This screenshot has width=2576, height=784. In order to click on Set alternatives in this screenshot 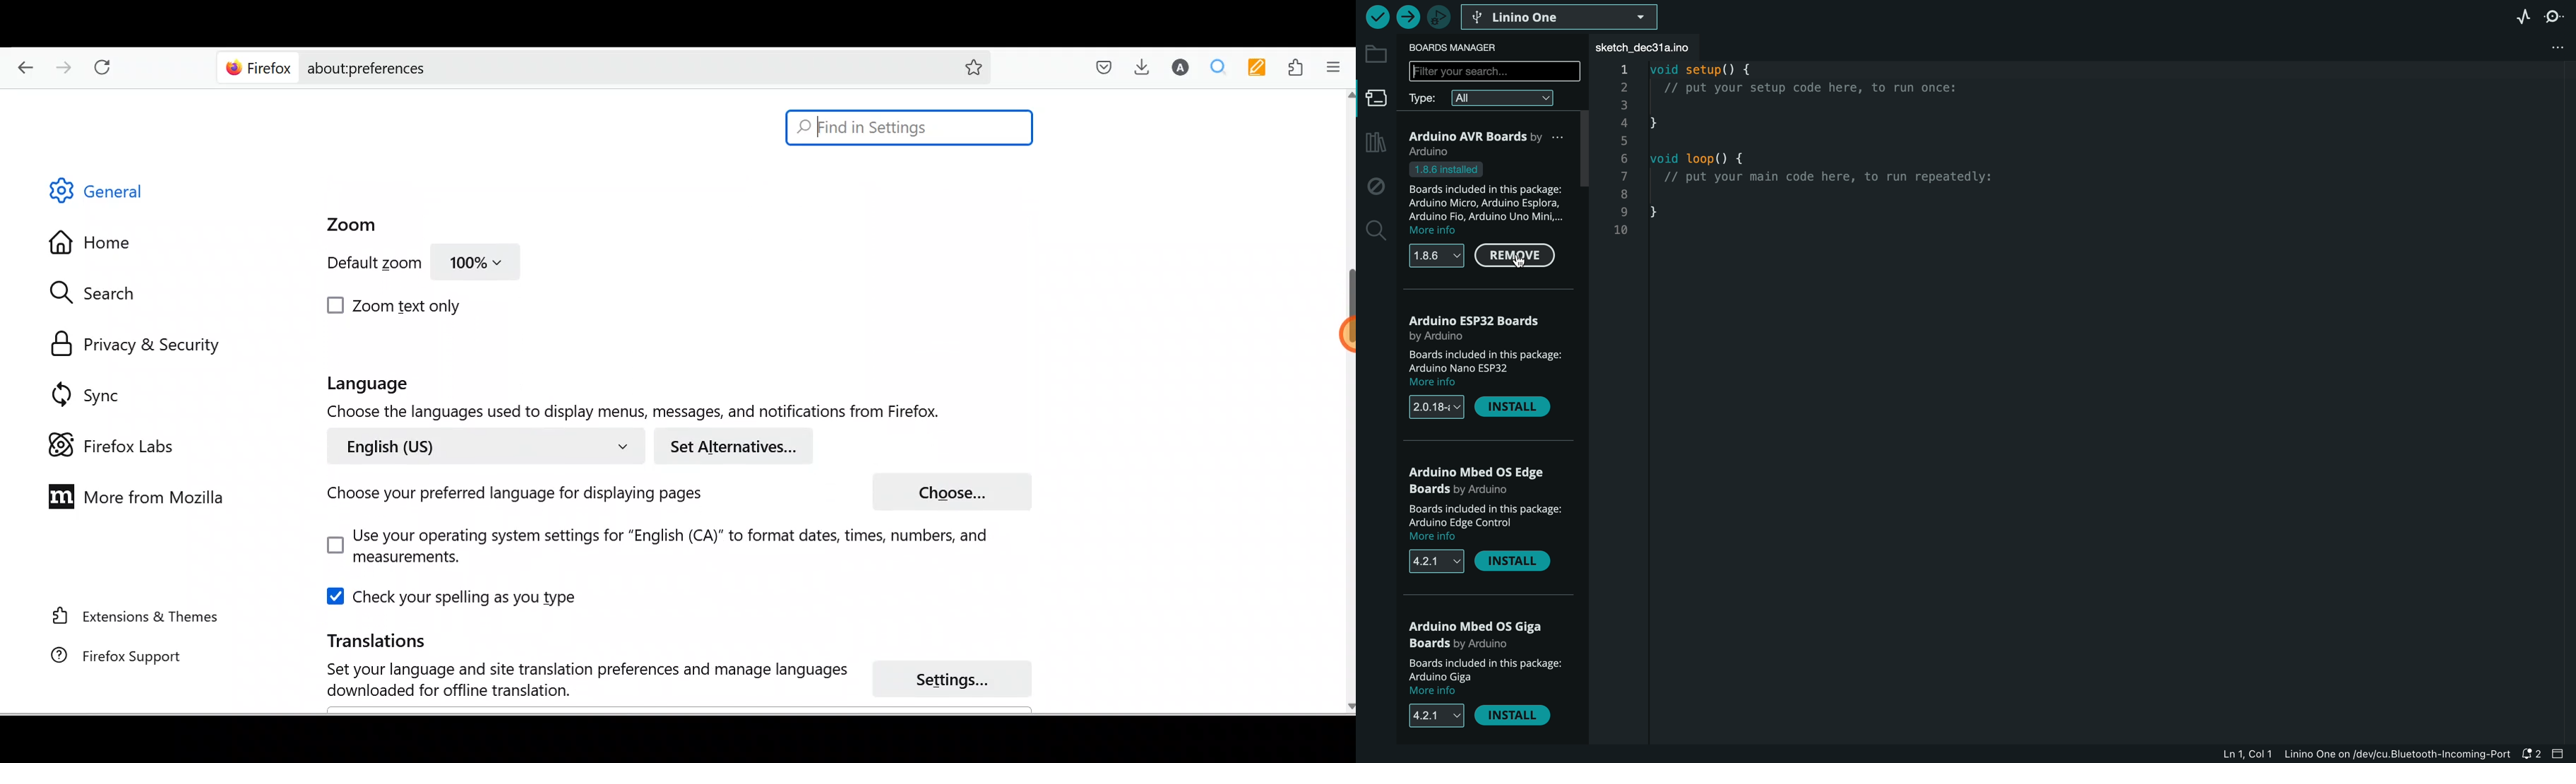, I will do `click(739, 446)`.